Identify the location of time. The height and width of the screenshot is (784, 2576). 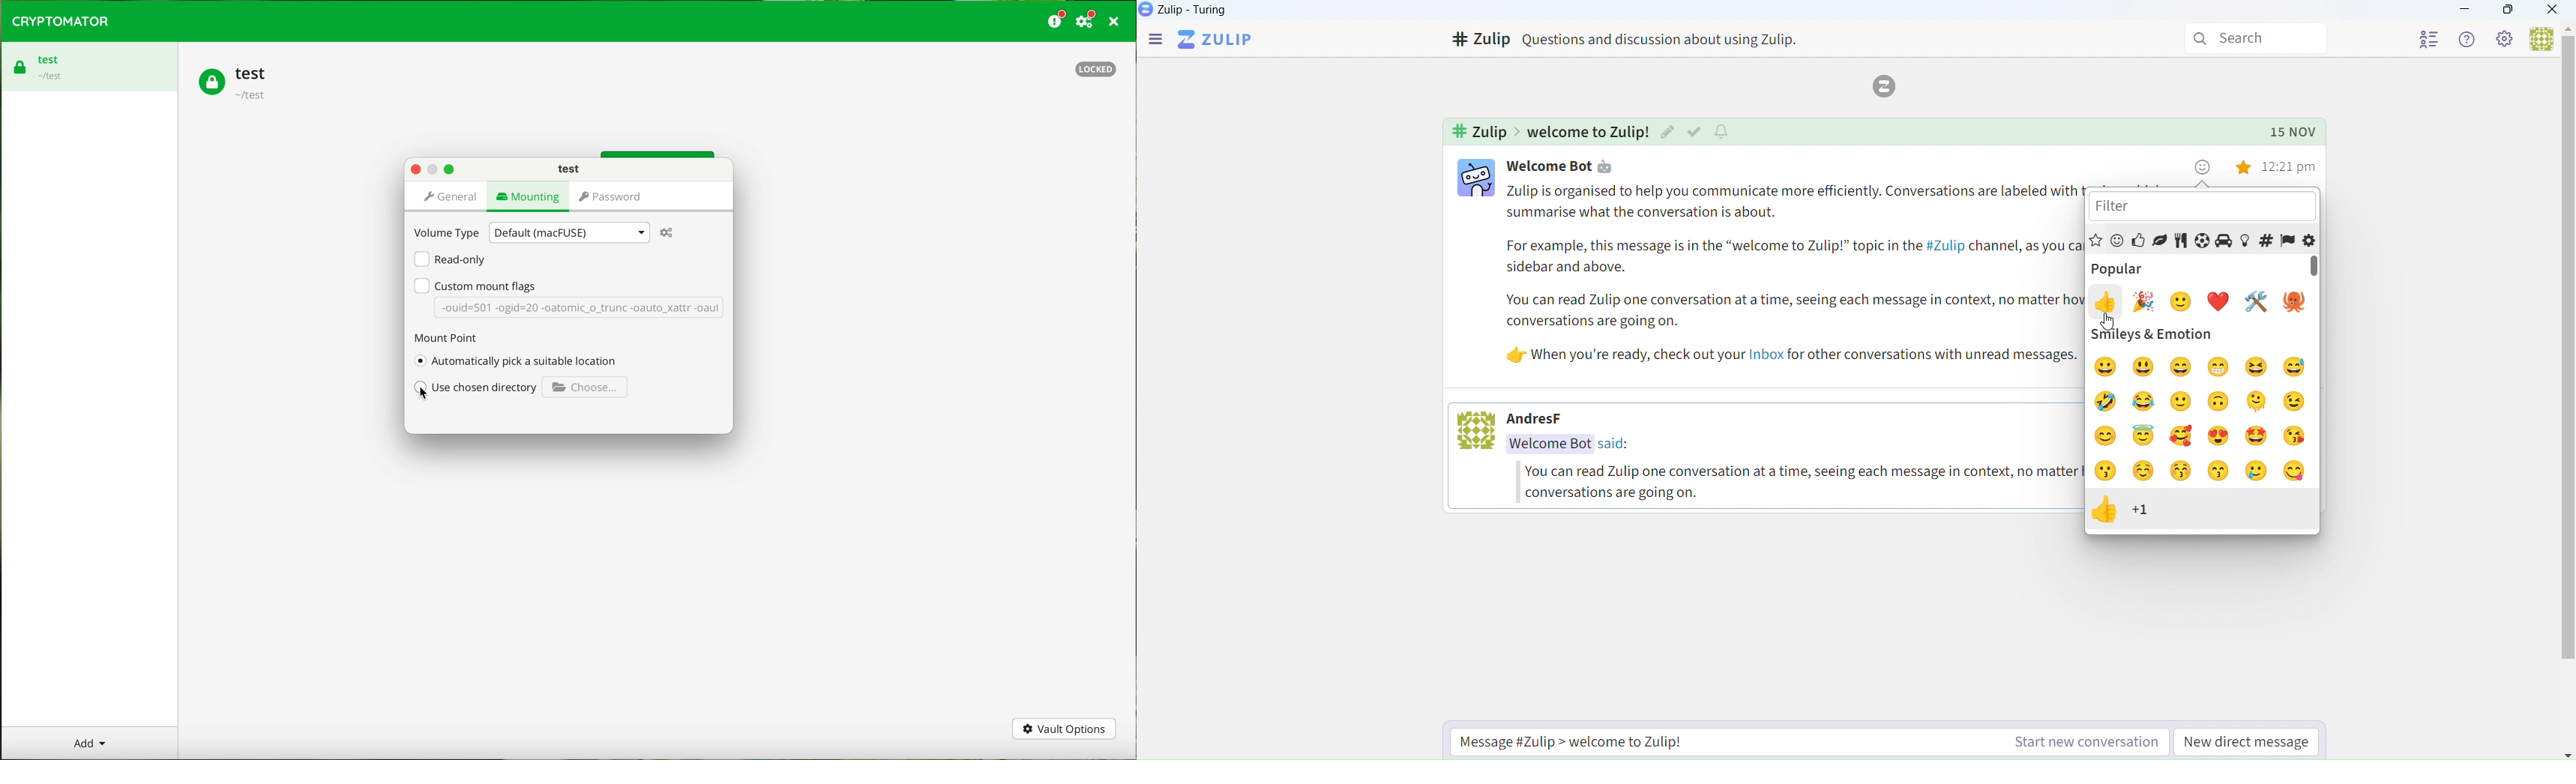
(2291, 167).